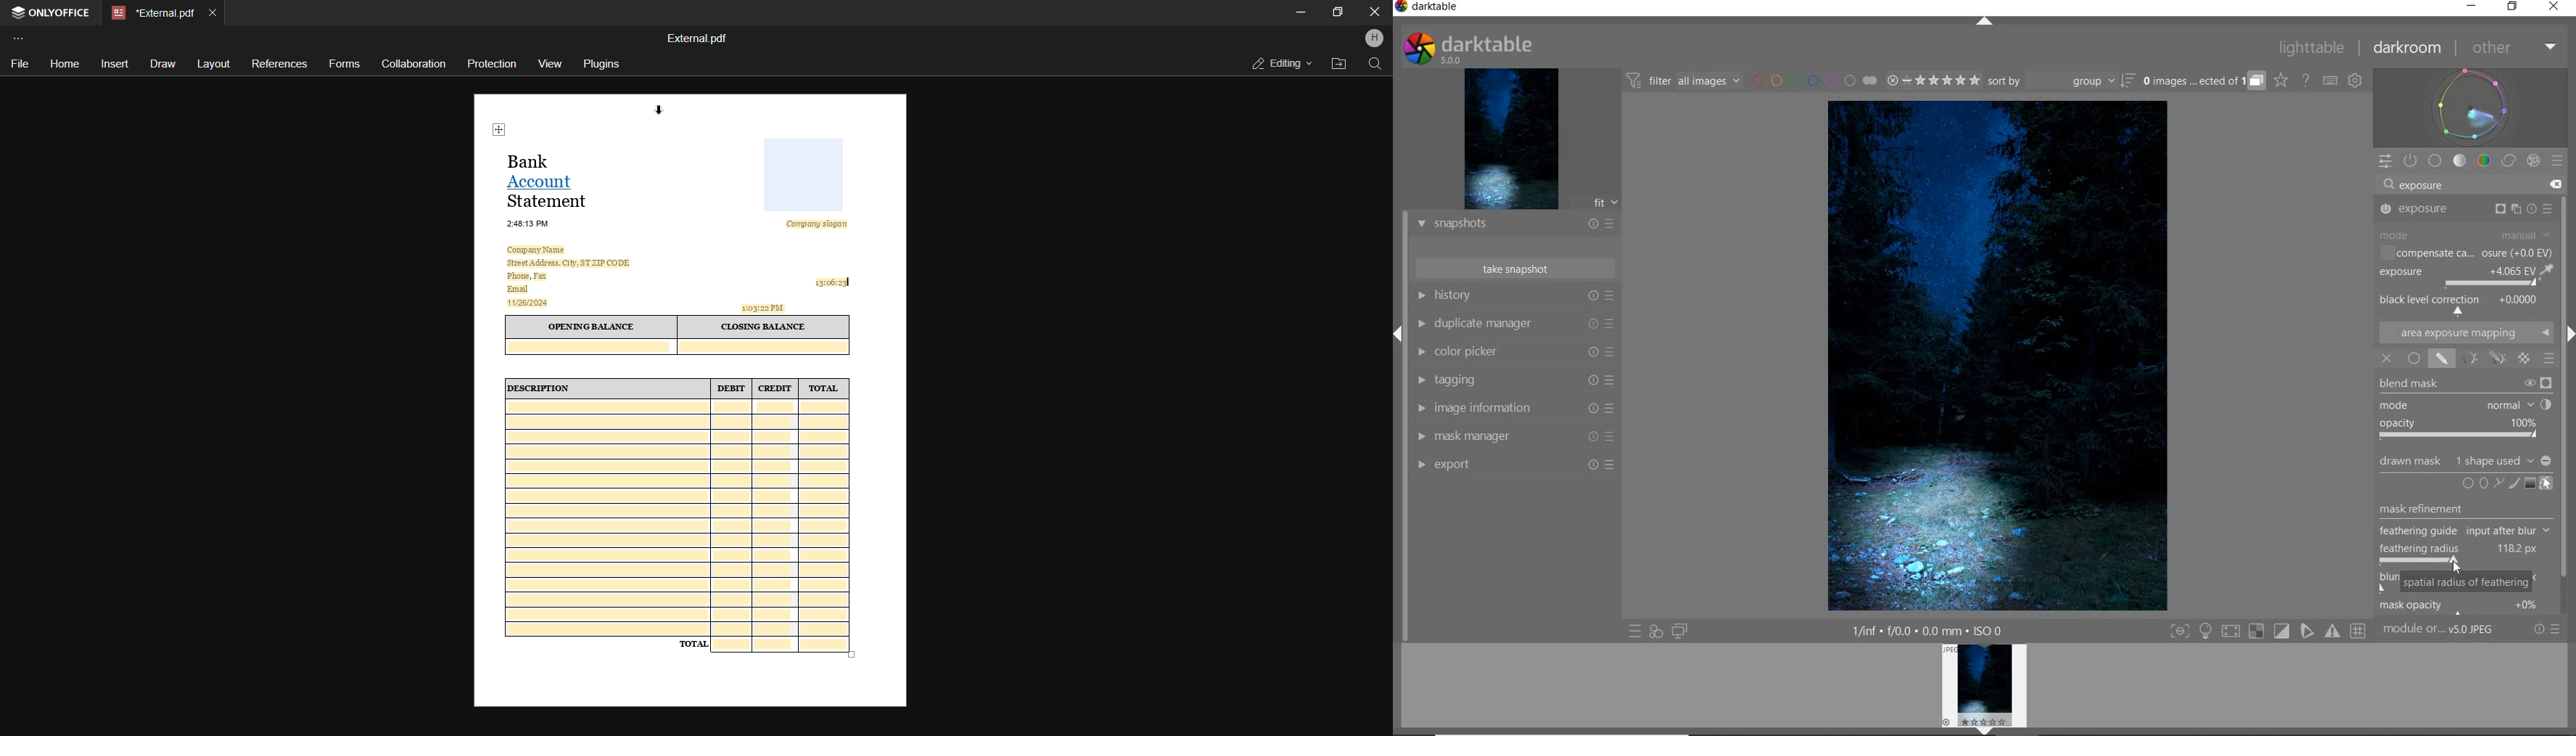  Describe the element at coordinates (1636, 632) in the screenshot. I see `QUICK ACCESS TO PRESET` at that location.